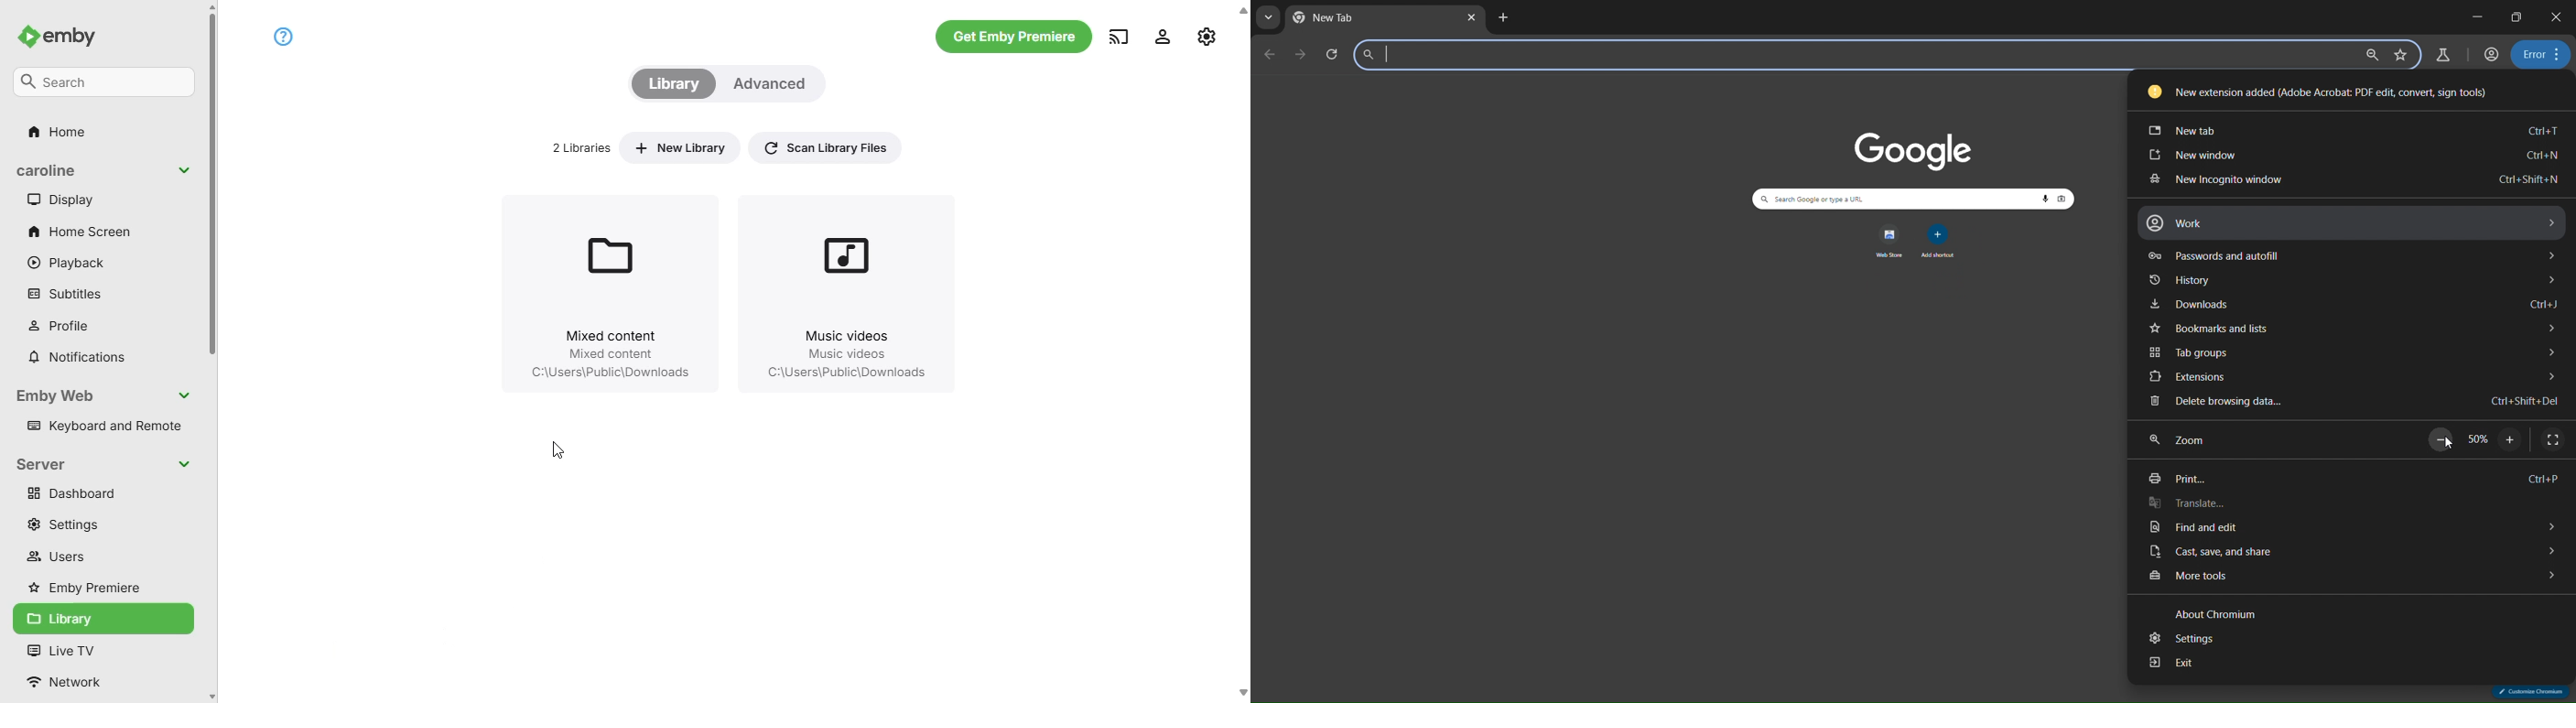  Describe the element at coordinates (103, 619) in the screenshot. I see `library` at that location.